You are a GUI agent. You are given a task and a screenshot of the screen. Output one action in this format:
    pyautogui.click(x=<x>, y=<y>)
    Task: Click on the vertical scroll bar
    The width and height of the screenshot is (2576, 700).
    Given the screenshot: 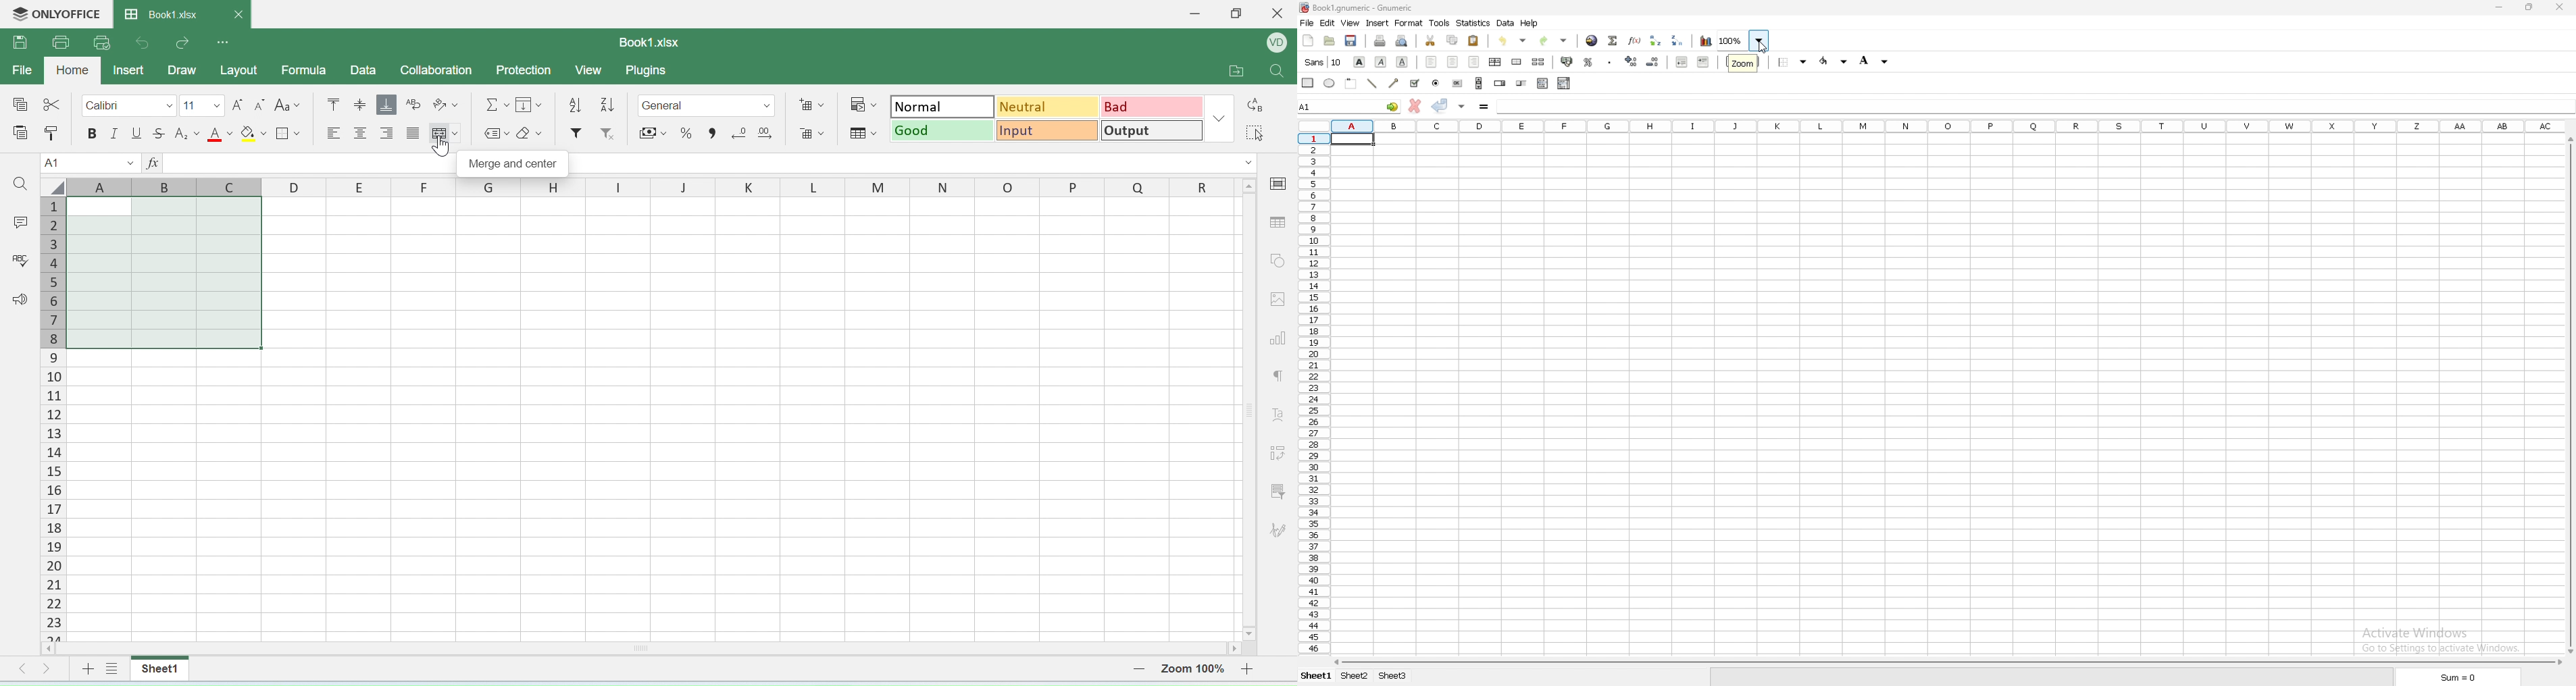 What is the action you would take?
    pyautogui.click(x=2573, y=394)
    